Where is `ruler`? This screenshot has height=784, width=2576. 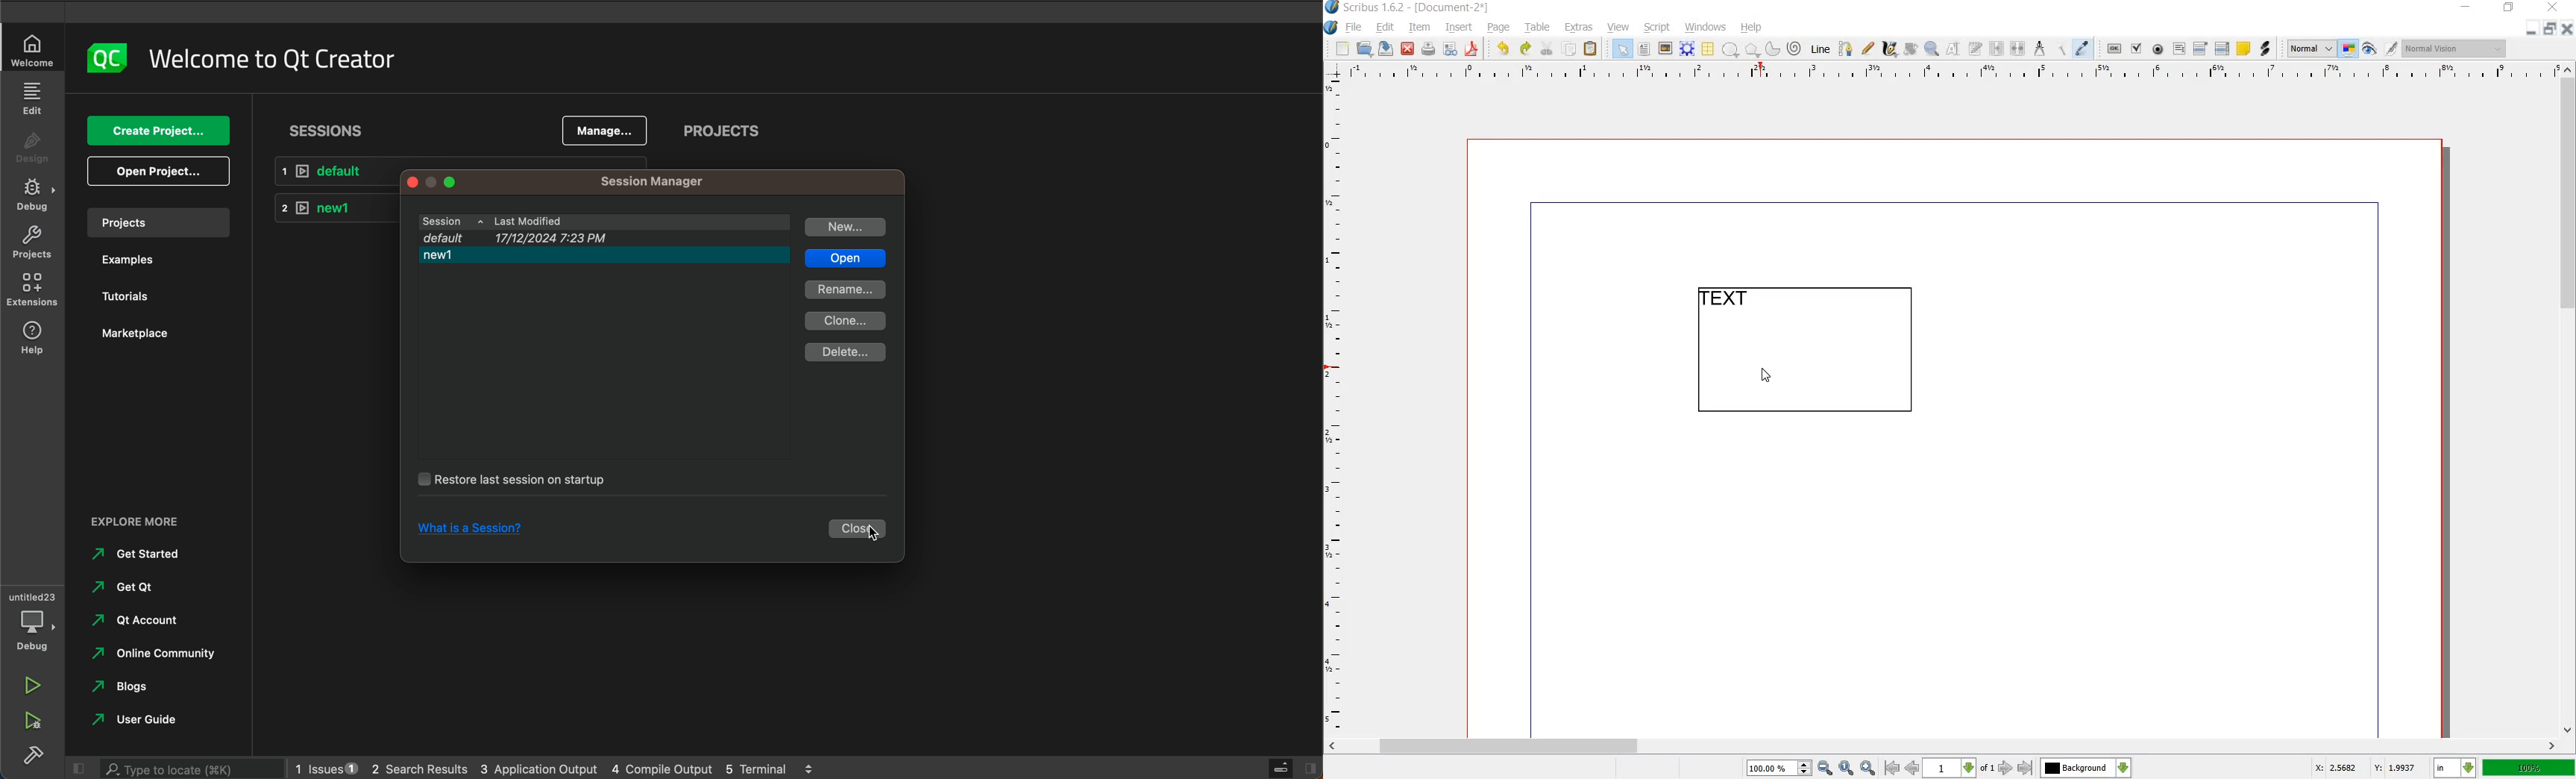
ruler is located at coordinates (1947, 72).